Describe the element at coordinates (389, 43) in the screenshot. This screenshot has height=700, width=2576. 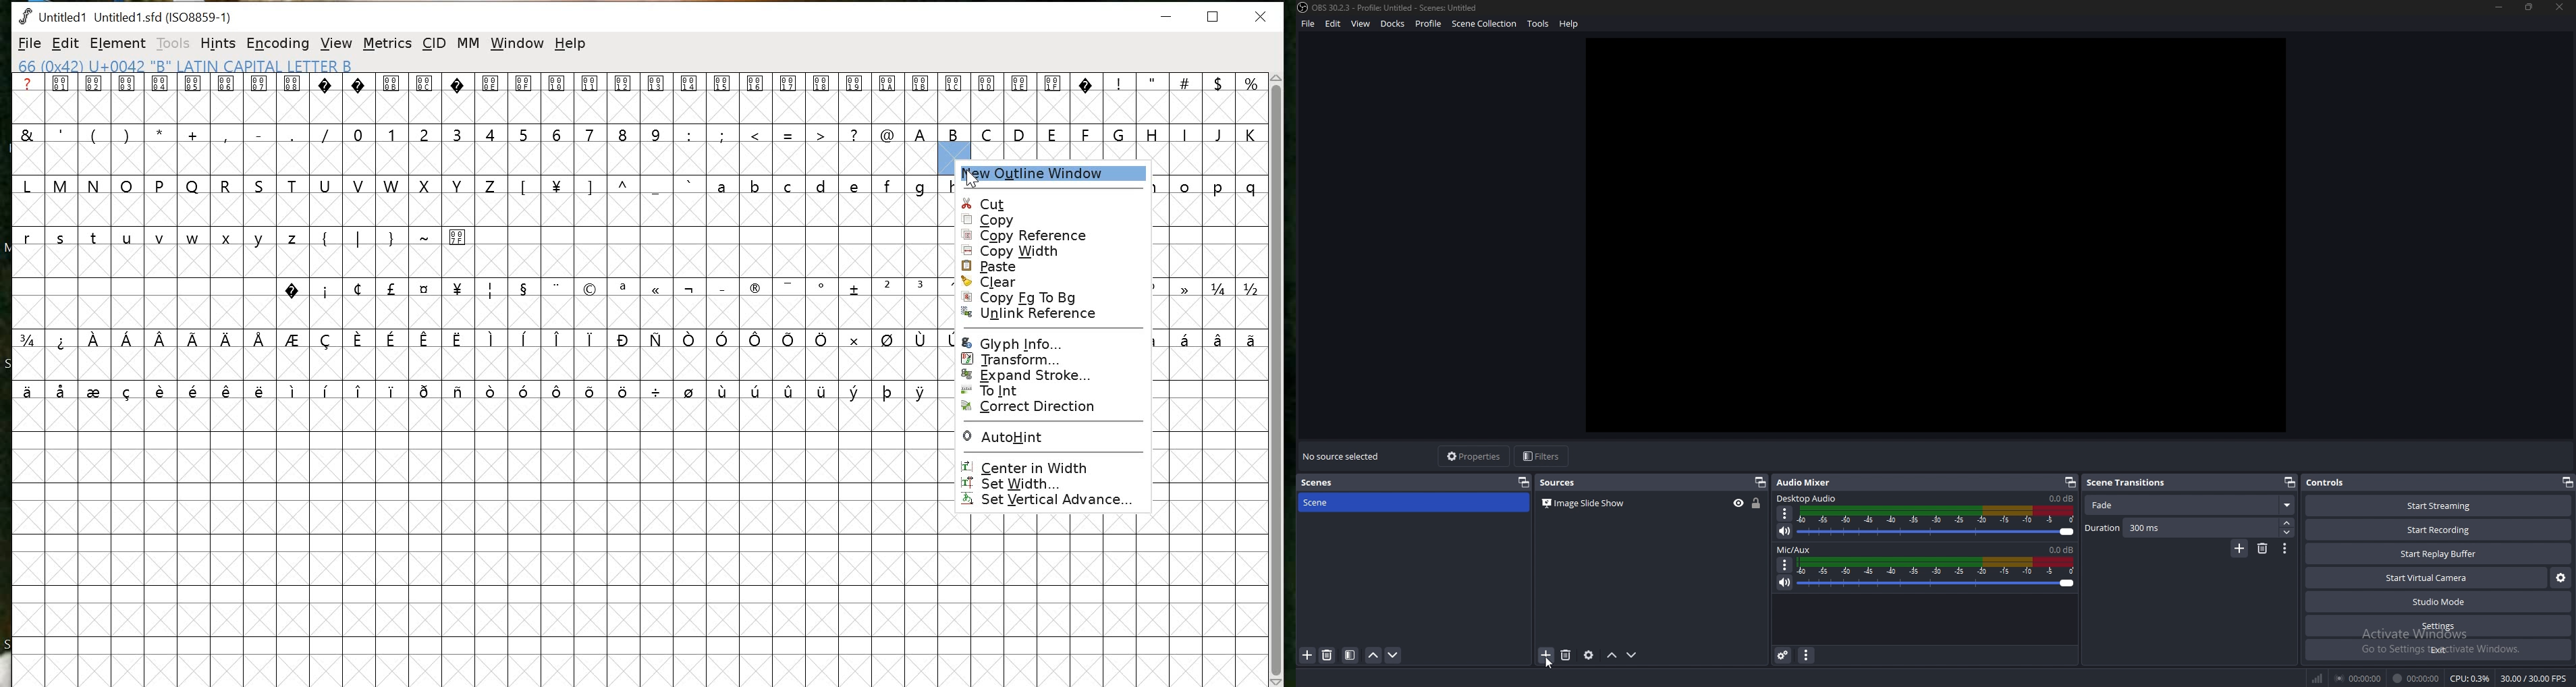
I see `METRICS` at that location.